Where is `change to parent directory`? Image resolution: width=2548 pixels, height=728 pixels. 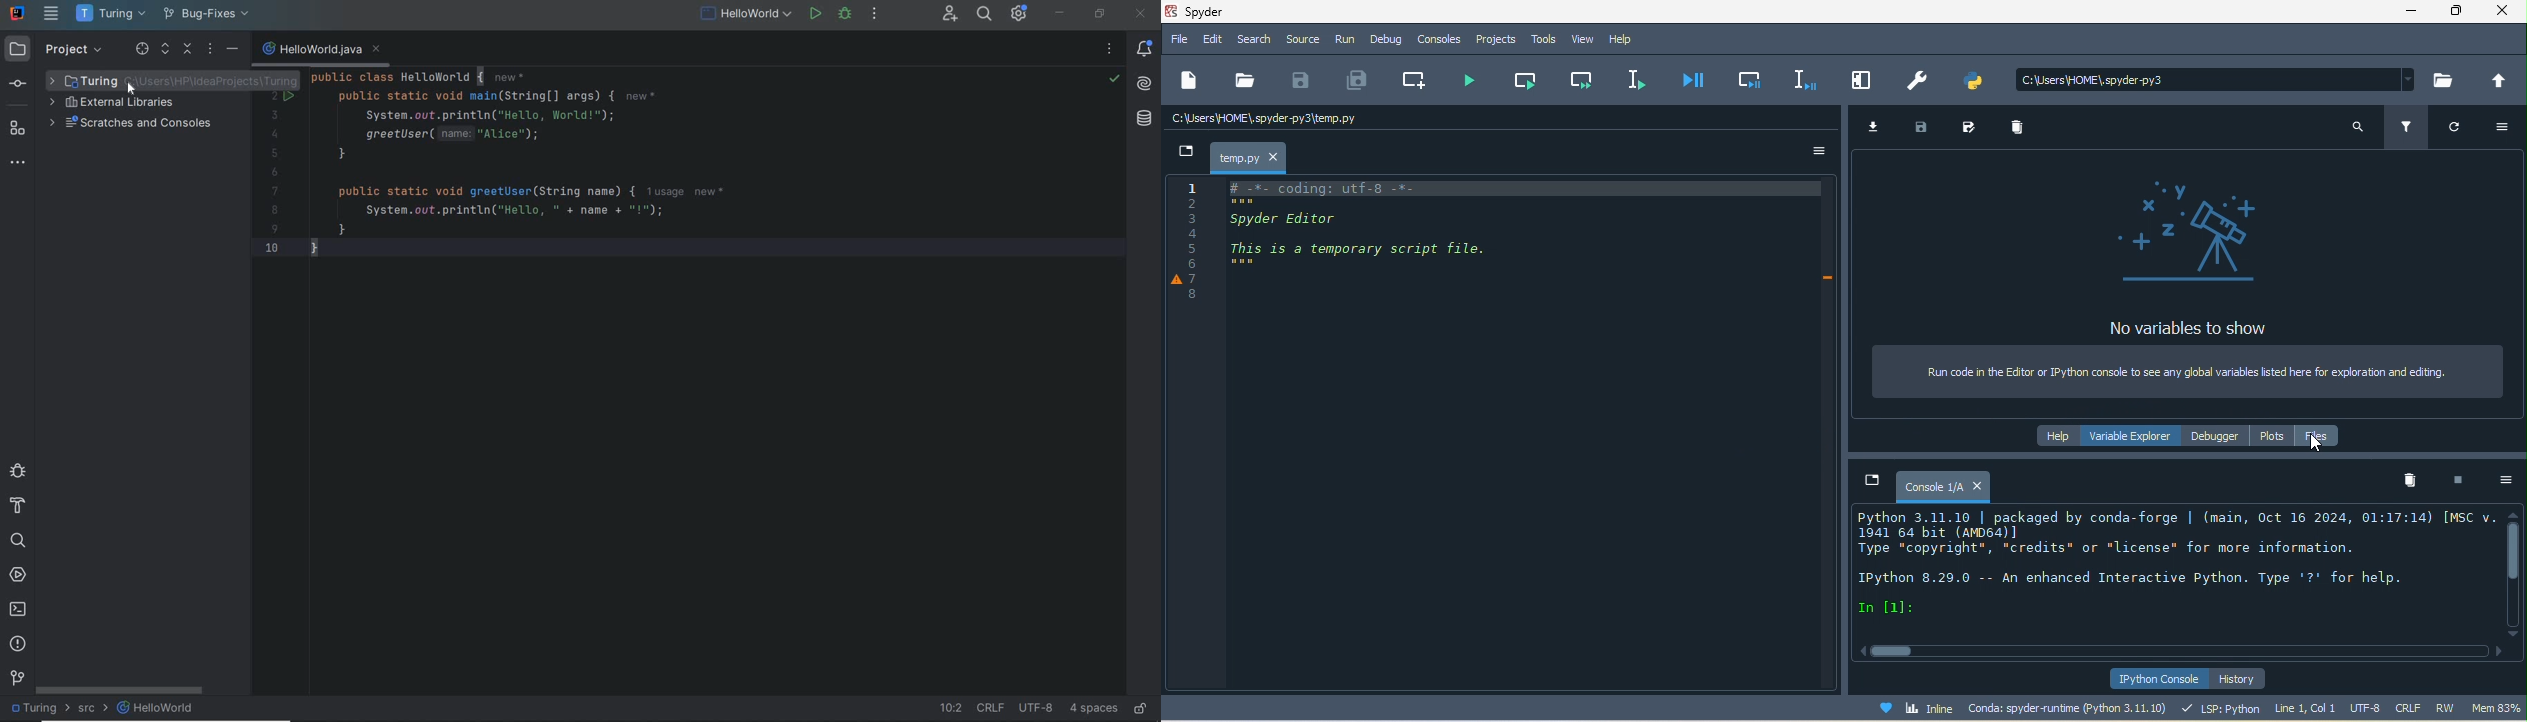
change to parent directory is located at coordinates (2493, 80).